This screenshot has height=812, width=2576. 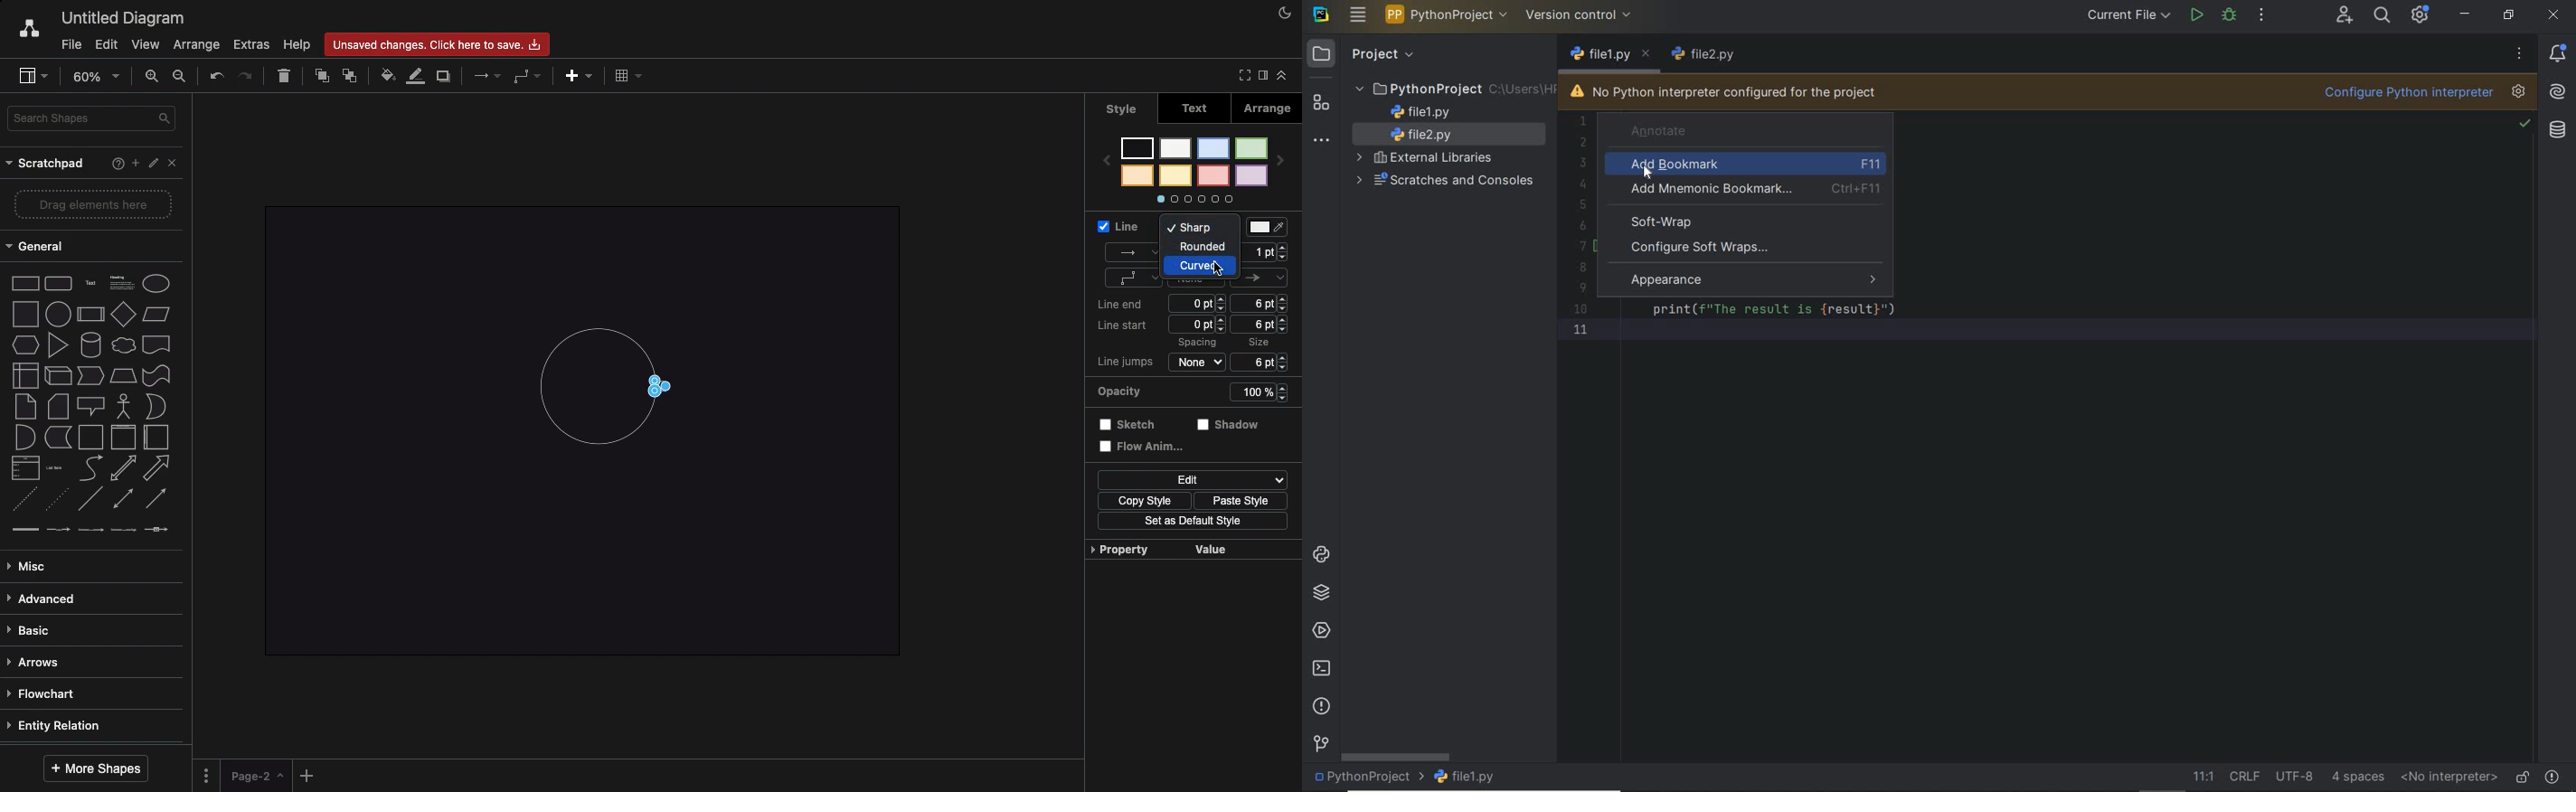 What do you see at coordinates (1367, 779) in the screenshot?
I see `project name` at bounding box center [1367, 779].